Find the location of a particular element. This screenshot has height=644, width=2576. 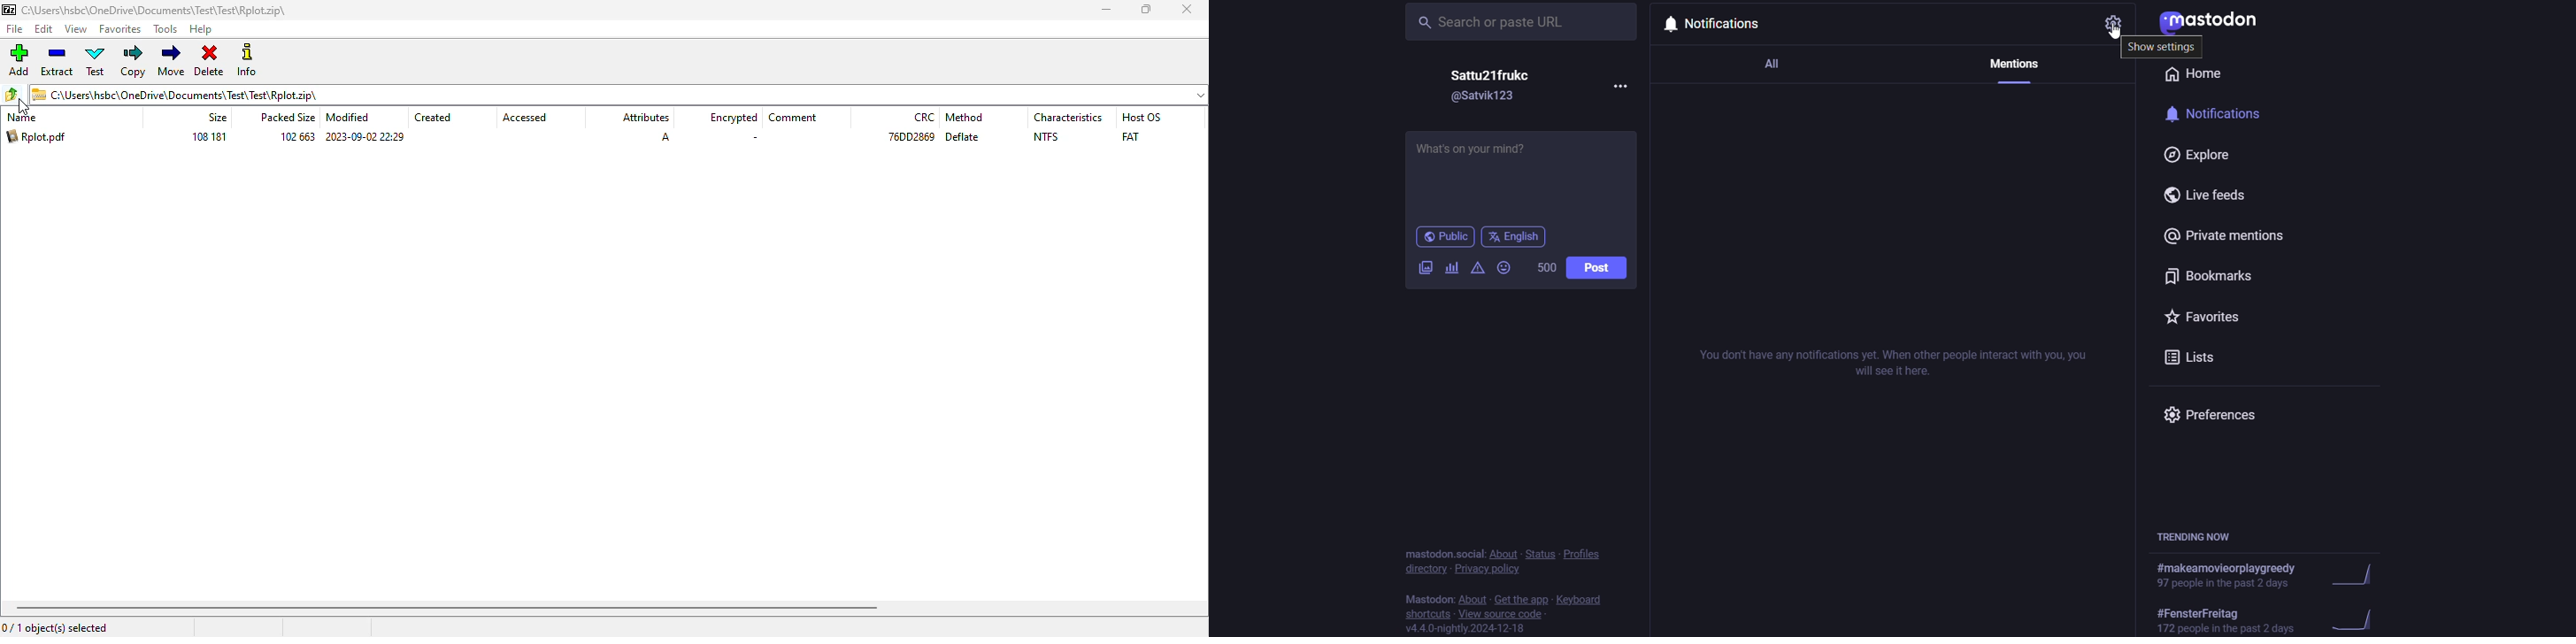

add a poll is located at coordinates (1454, 269).